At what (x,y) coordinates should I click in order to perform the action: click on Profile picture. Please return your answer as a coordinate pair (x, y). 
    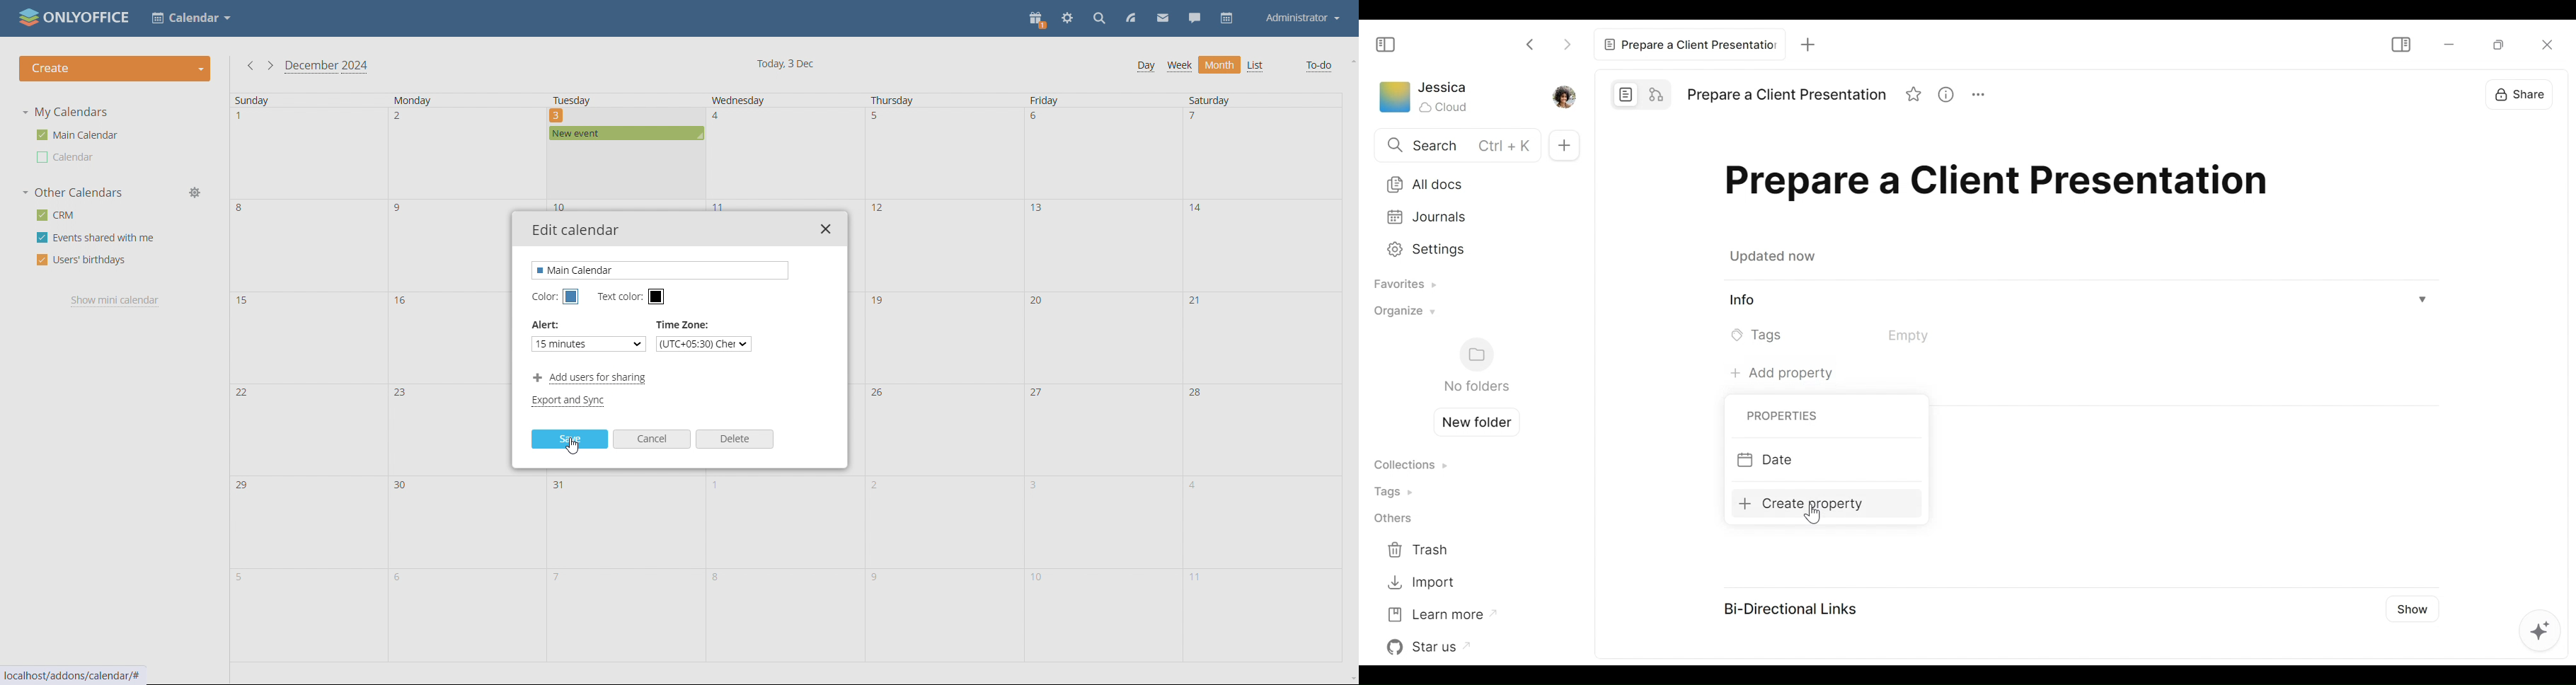
    Looking at the image, I should click on (1562, 96).